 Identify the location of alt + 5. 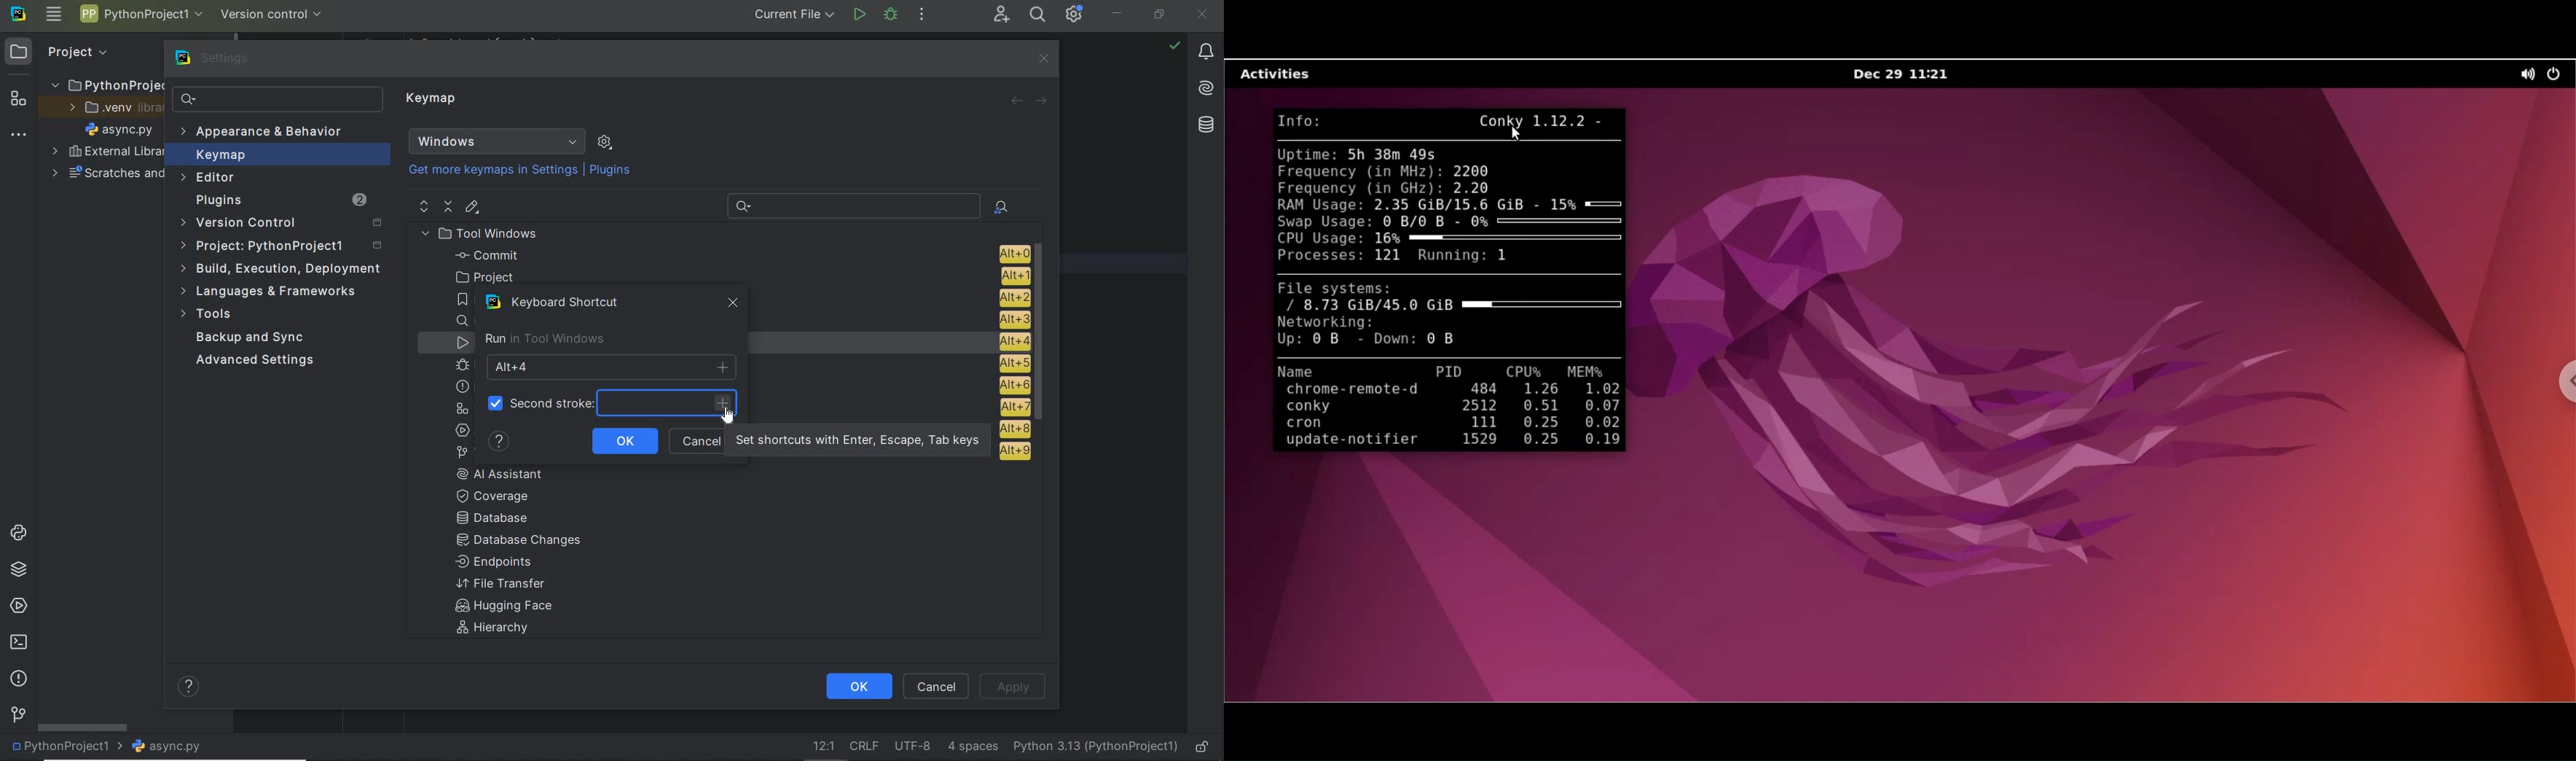
(1012, 364).